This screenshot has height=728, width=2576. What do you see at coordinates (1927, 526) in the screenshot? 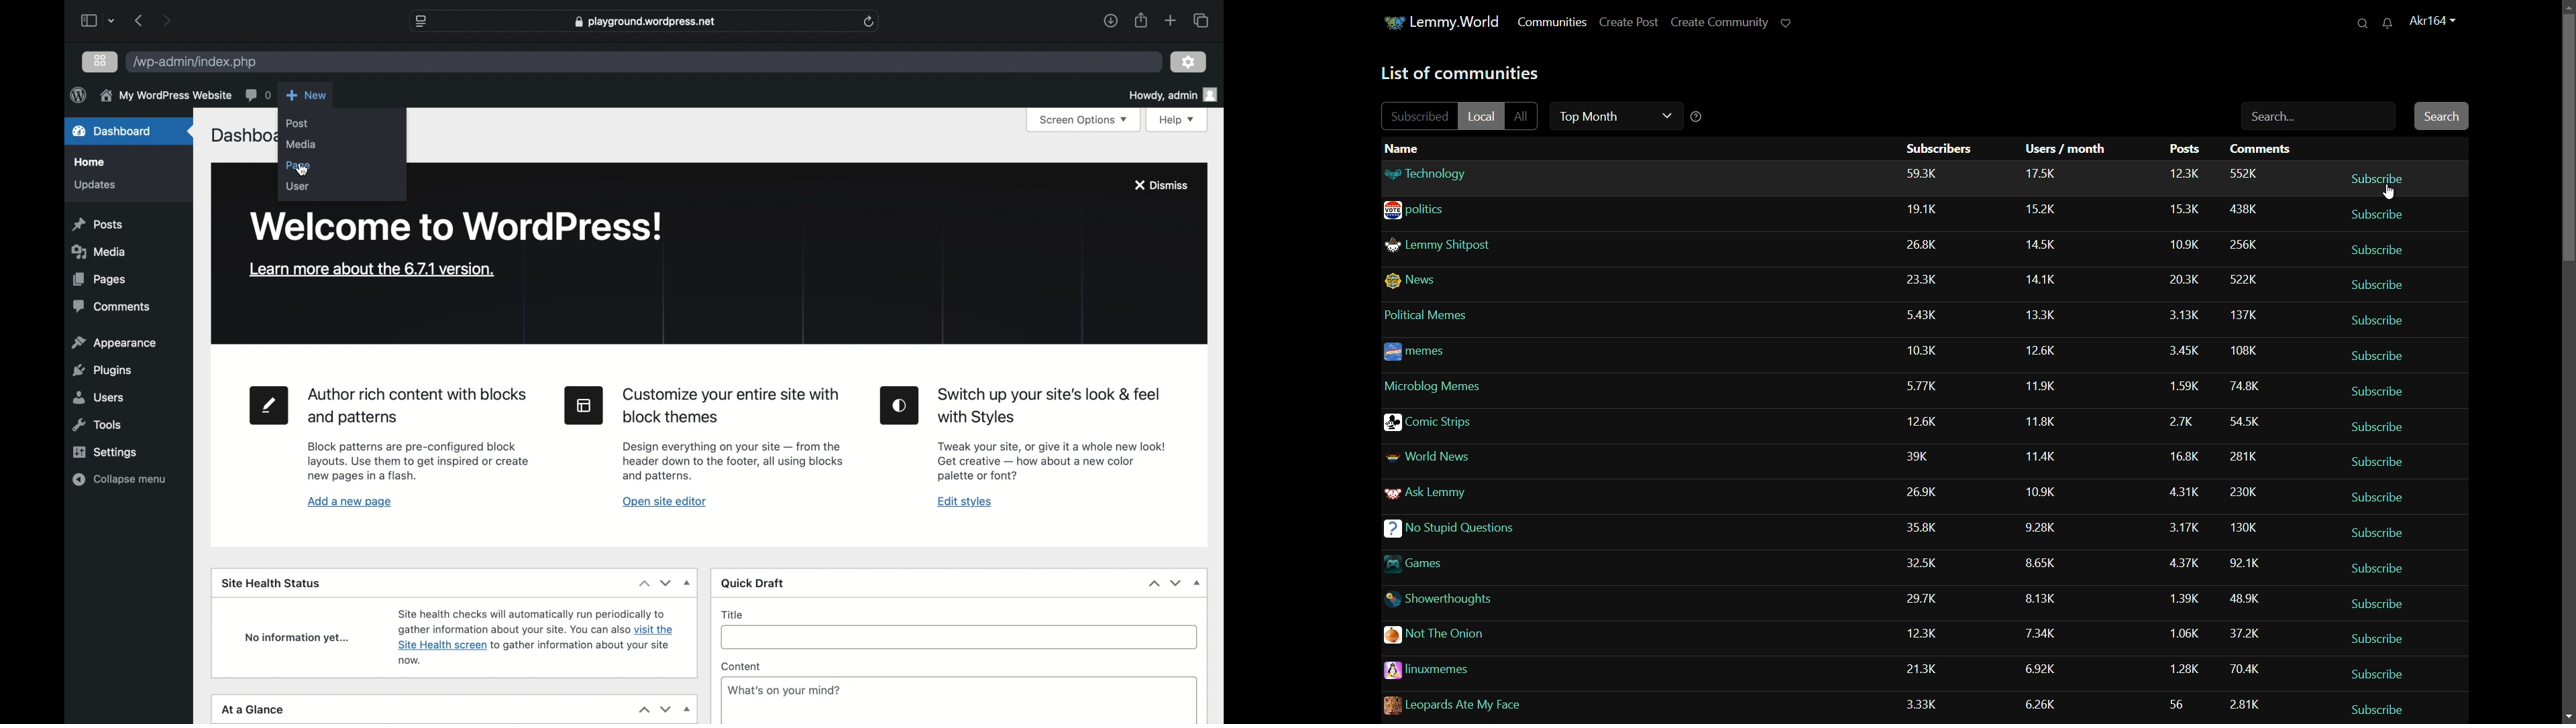
I see `` at bounding box center [1927, 526].